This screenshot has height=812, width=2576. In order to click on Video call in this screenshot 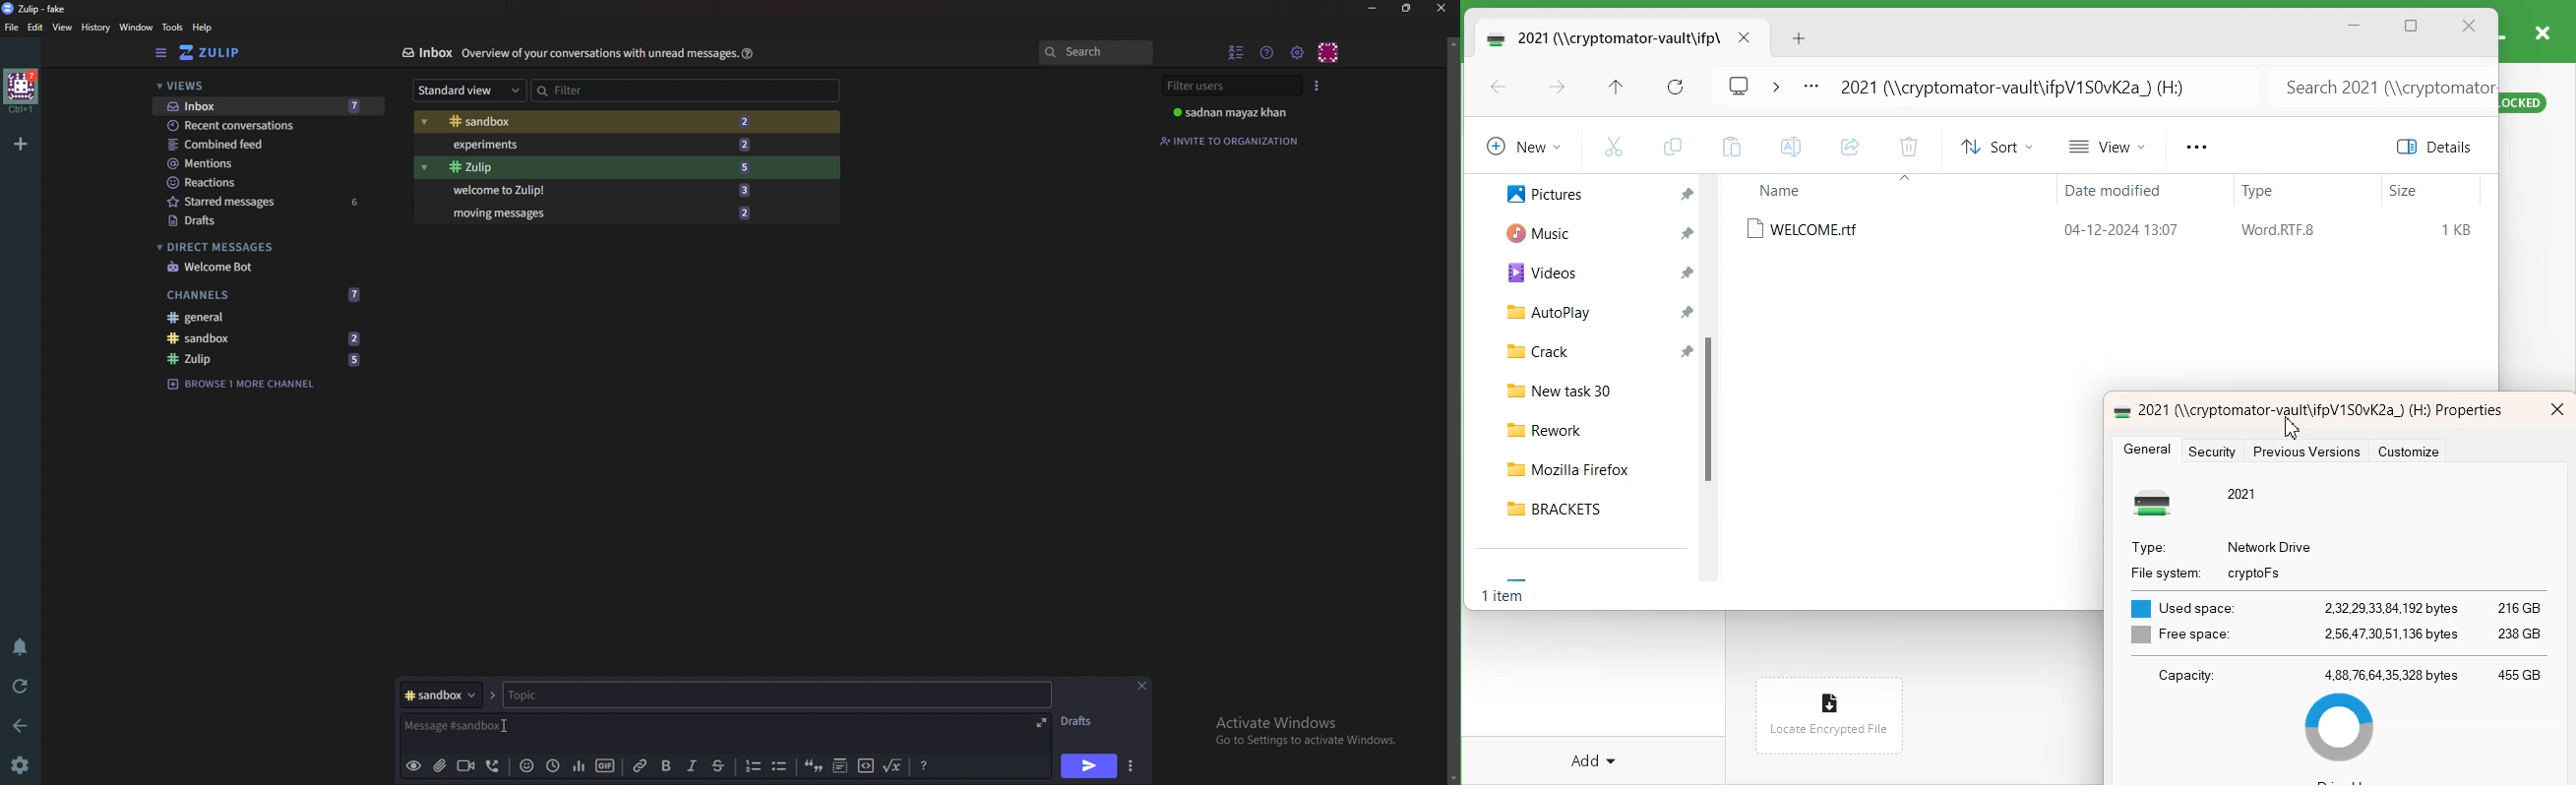, I will do `click(464, 765)`.